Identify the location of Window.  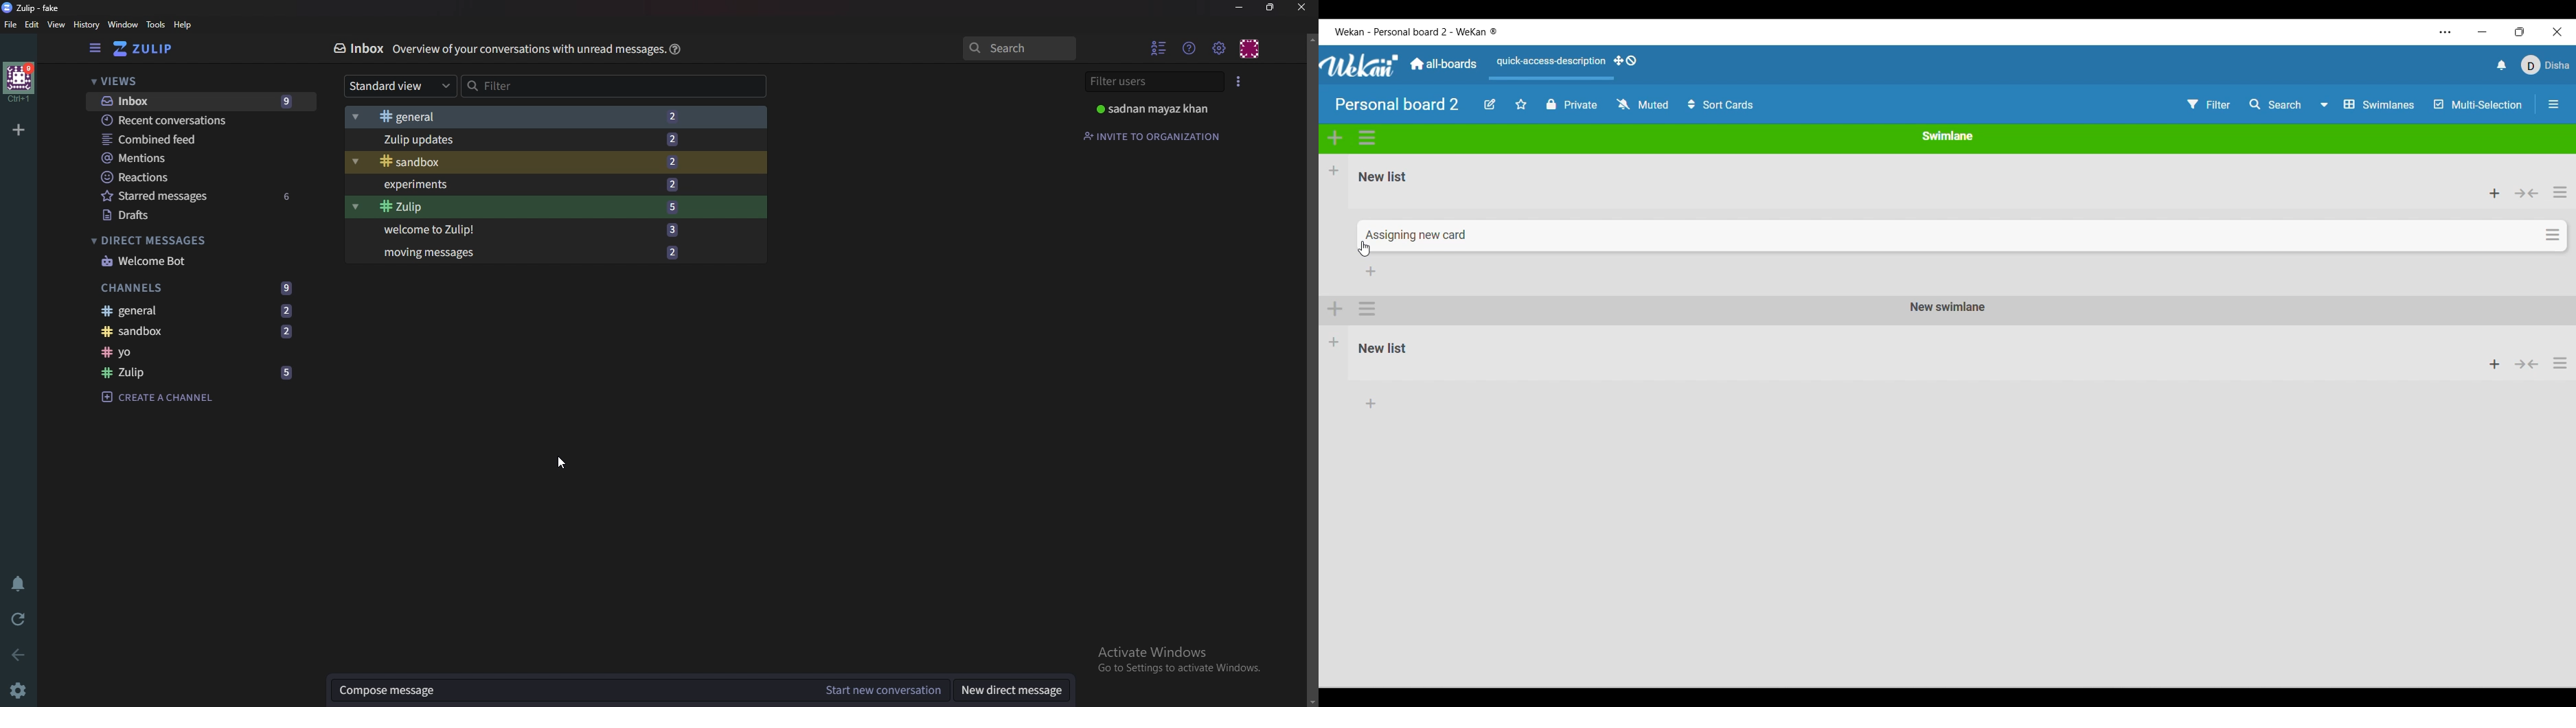
(122, 25).